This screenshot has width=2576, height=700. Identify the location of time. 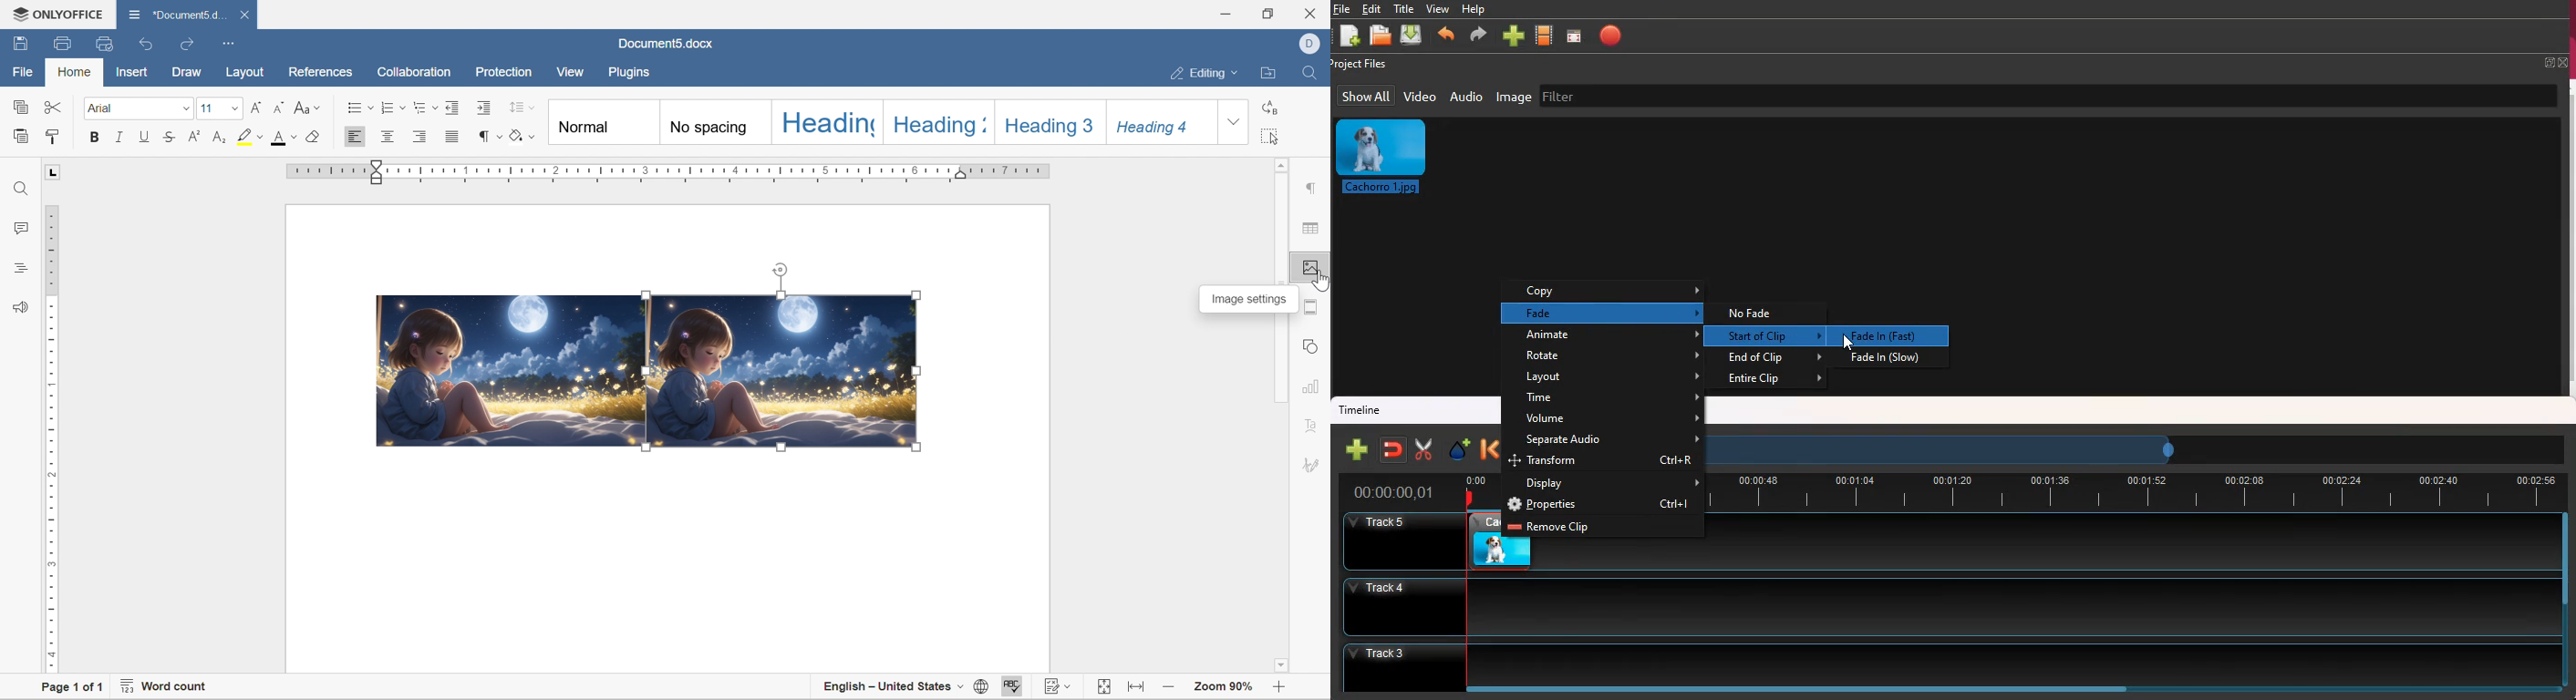
(1394, 490).